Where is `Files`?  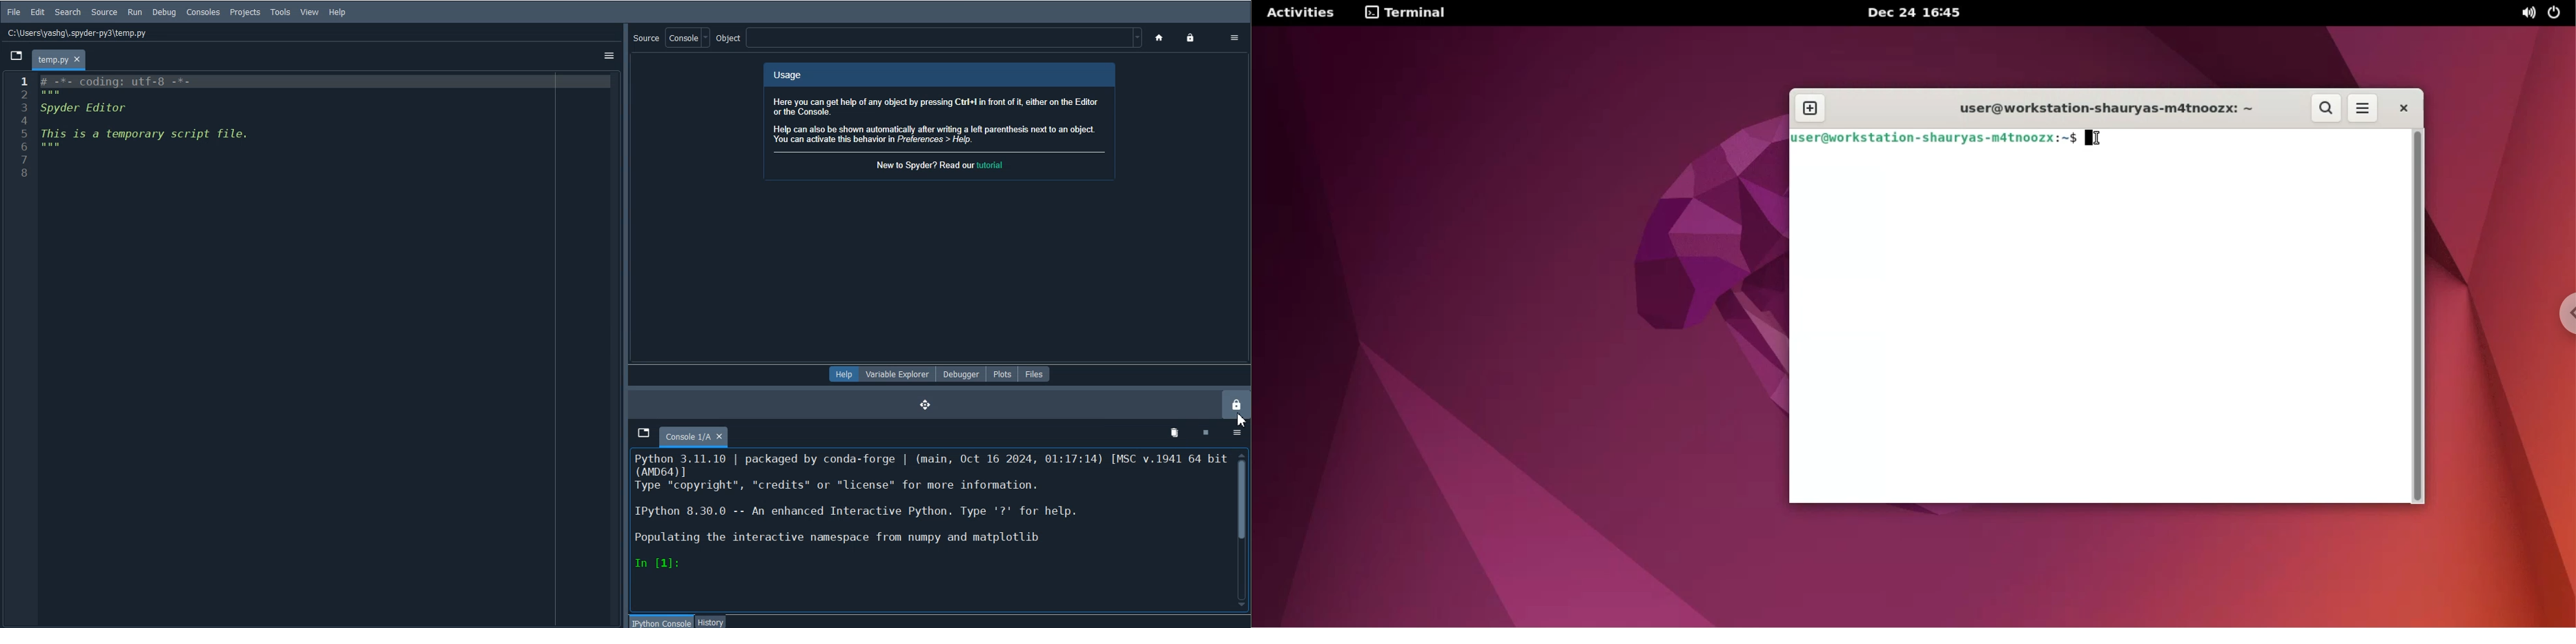
Files is located at coordinates (1035, 374).